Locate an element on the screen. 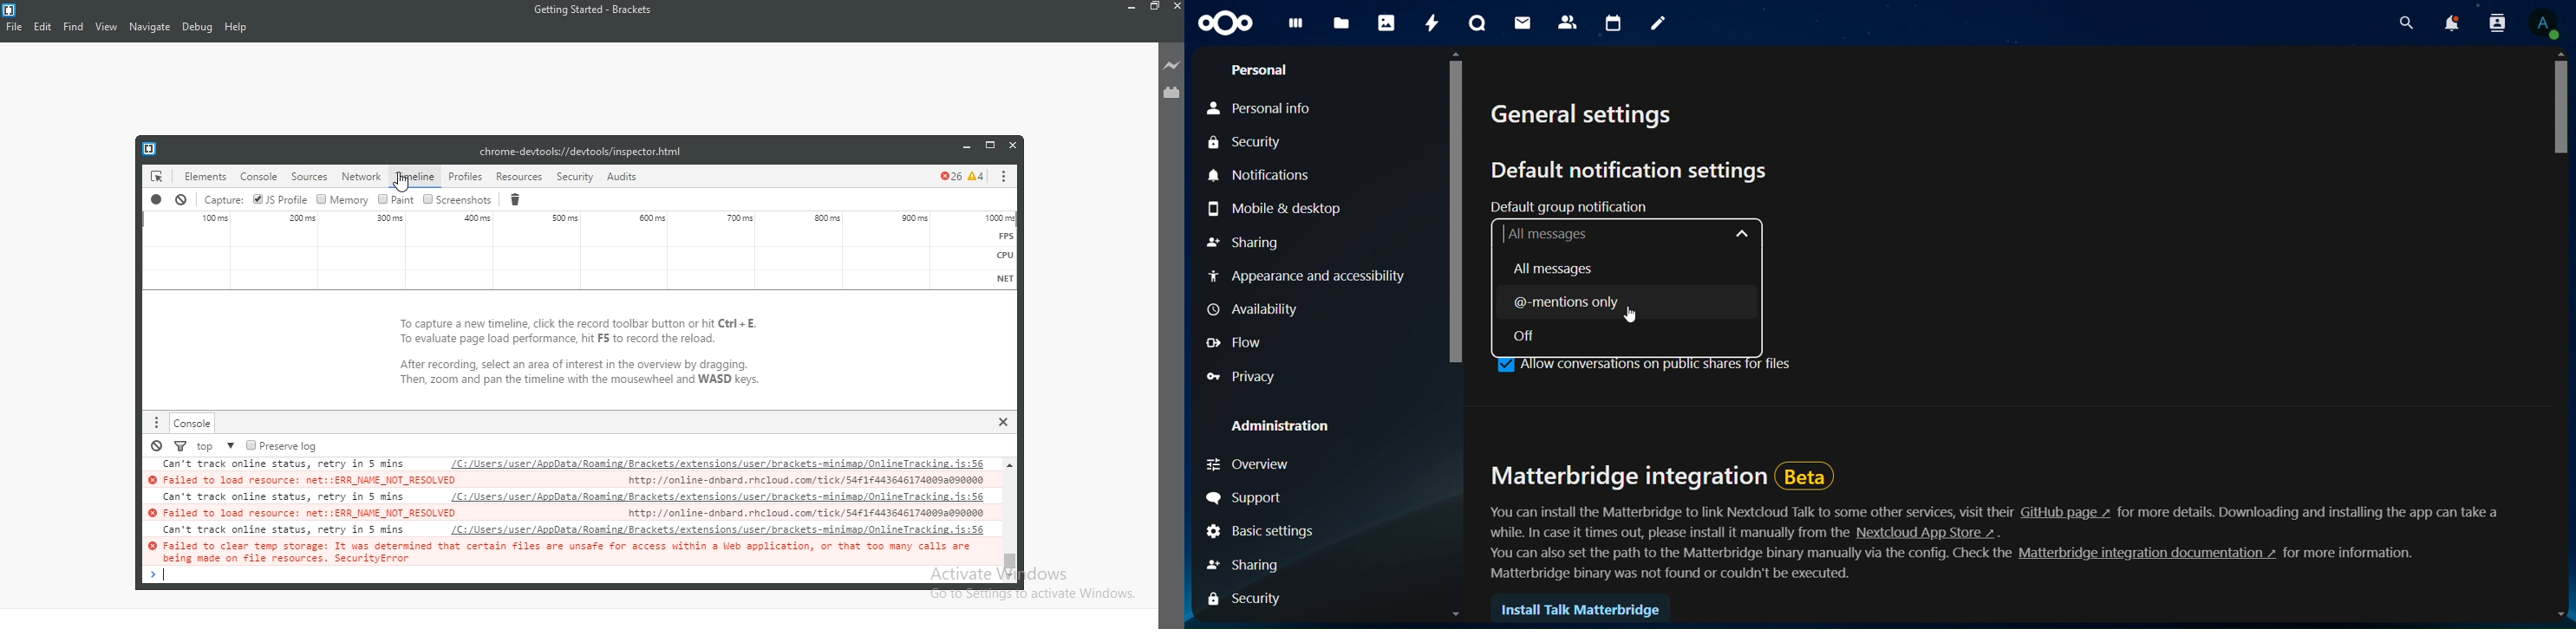 The image size is (2576, 644). Close is located at coordinates (1003, 421).